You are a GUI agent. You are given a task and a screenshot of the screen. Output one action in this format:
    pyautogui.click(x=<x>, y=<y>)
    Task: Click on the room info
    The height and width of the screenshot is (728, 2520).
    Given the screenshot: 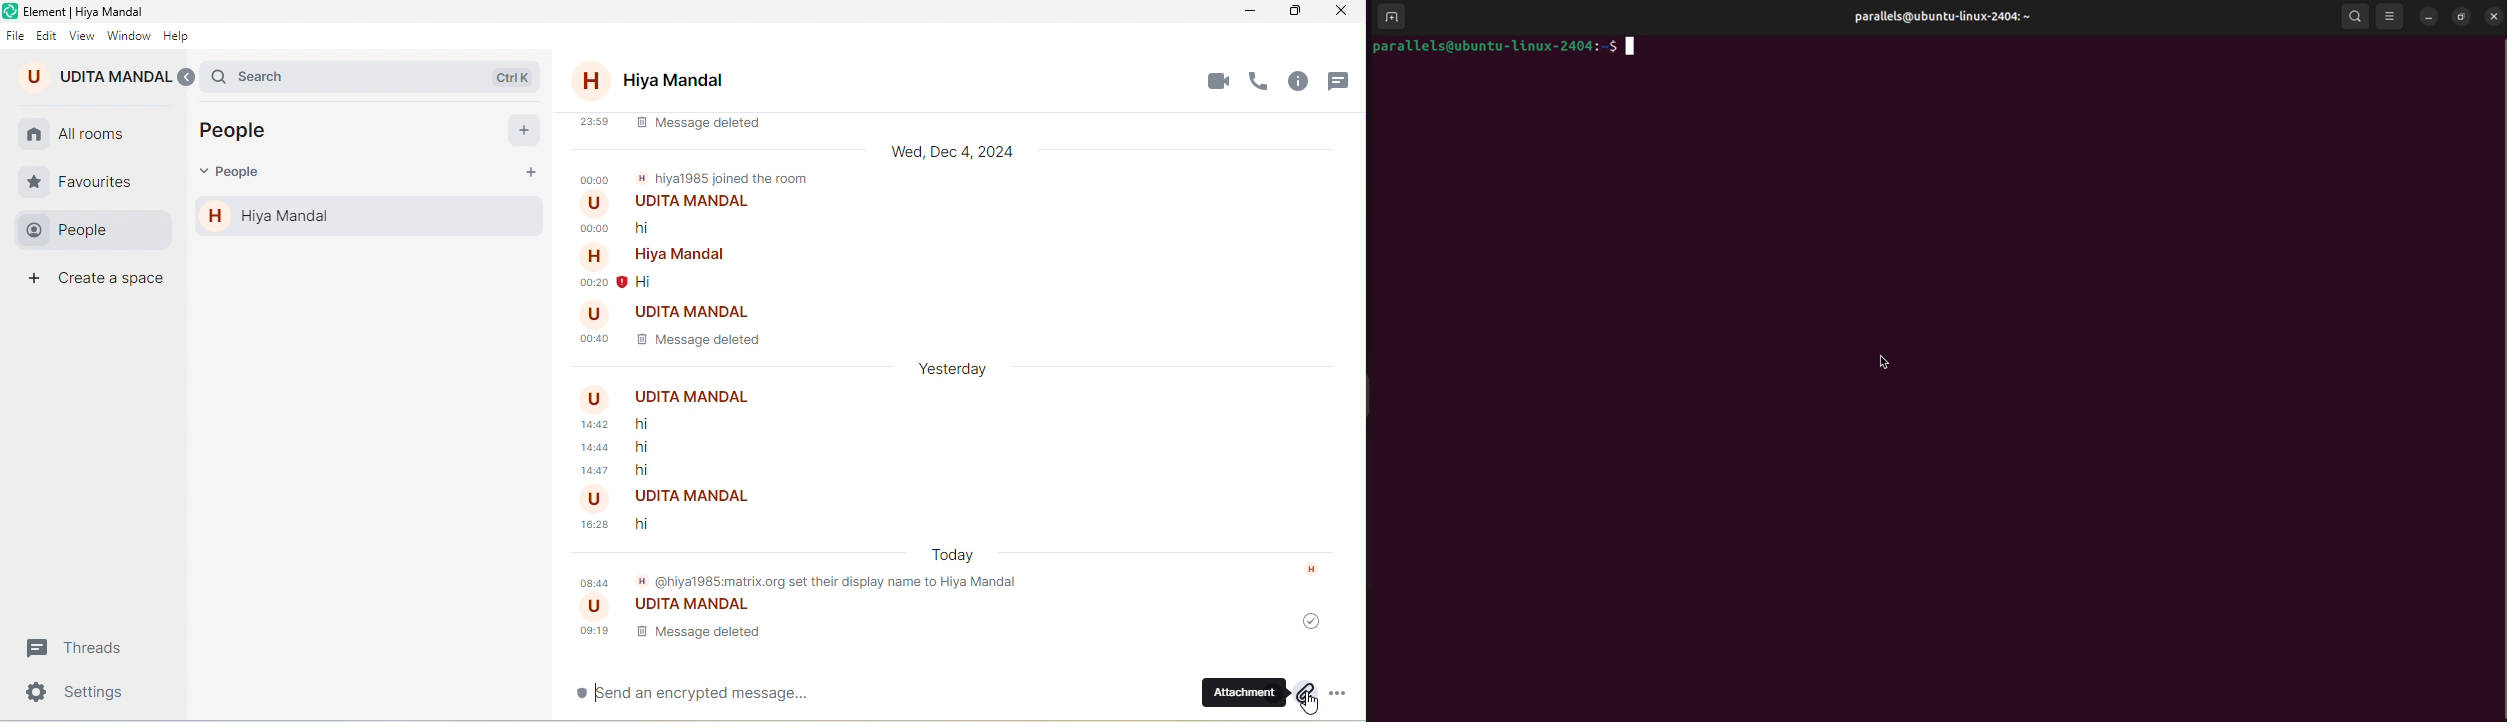 What is the action you would take?
    pyautogui.click(x=1306, y=85)
    